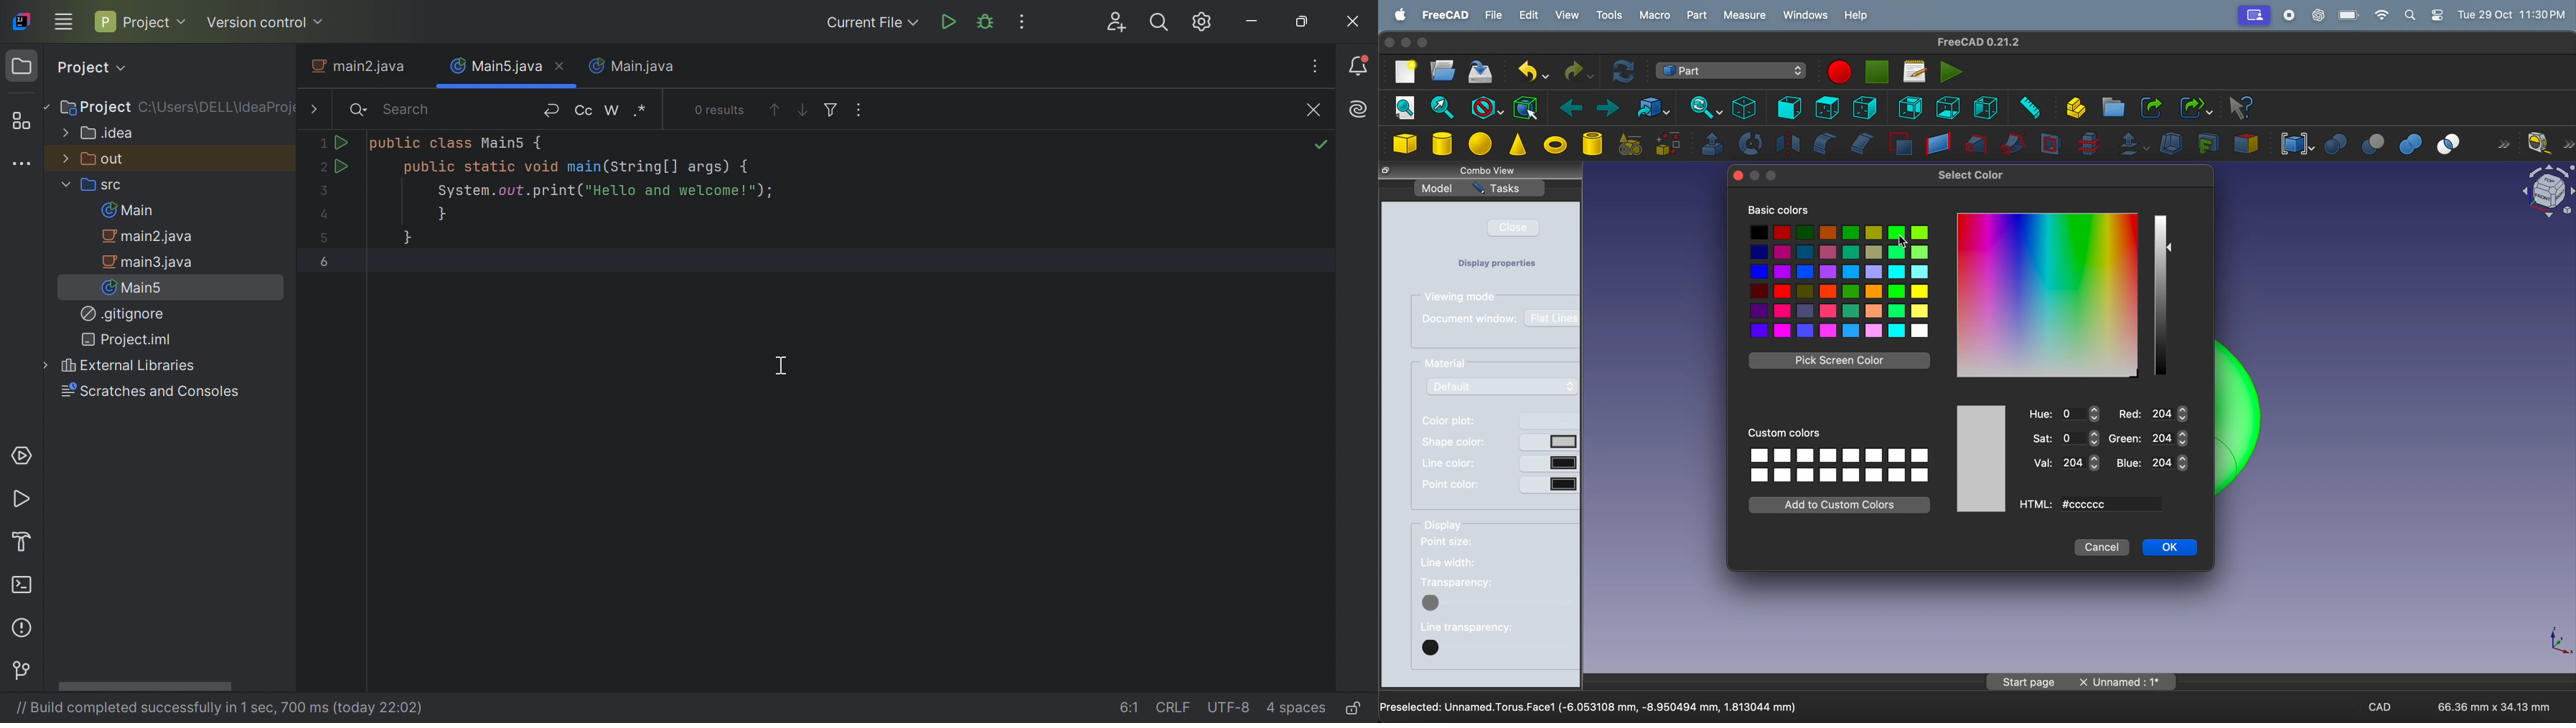 The image size is (2576, 728). What do you see at coordinates (94, 158) in the screenshot?
I see `out` at bounding box center [94, 158].